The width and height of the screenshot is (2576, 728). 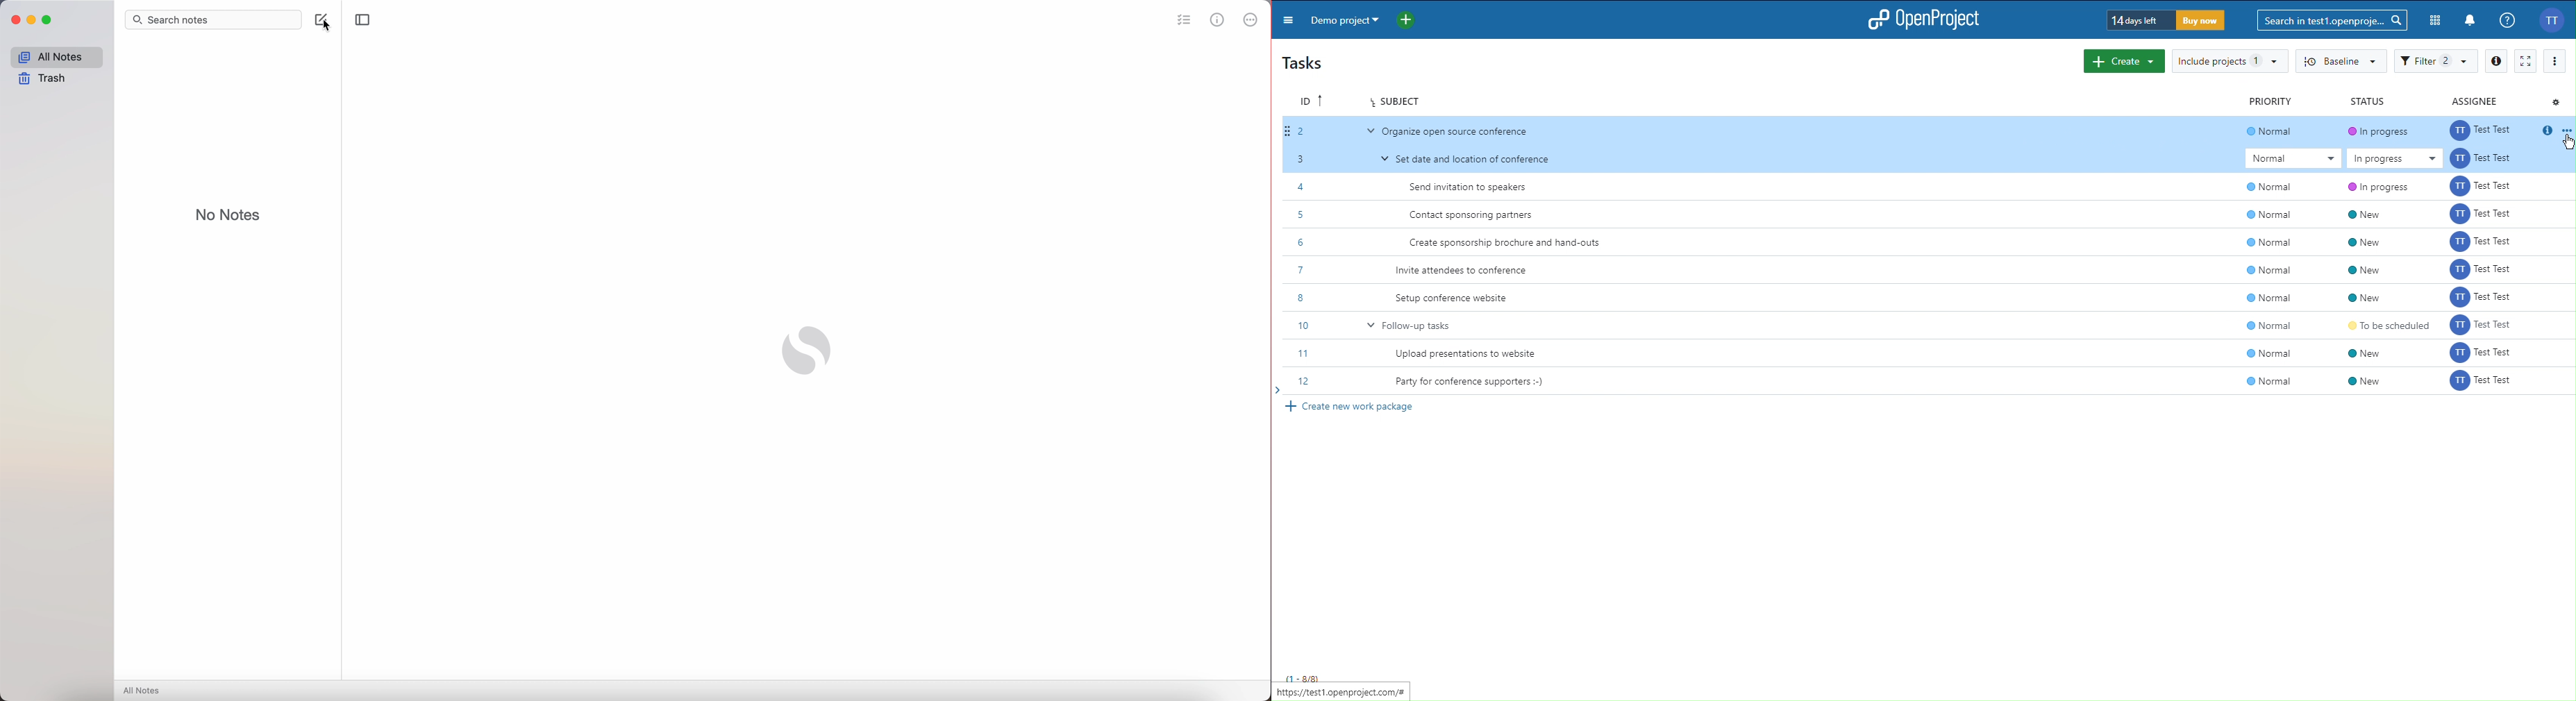 What do you see at coordinates (809, 351) in the screenshot?
I see `Simplenote logo` at bounding box center [809, 351].